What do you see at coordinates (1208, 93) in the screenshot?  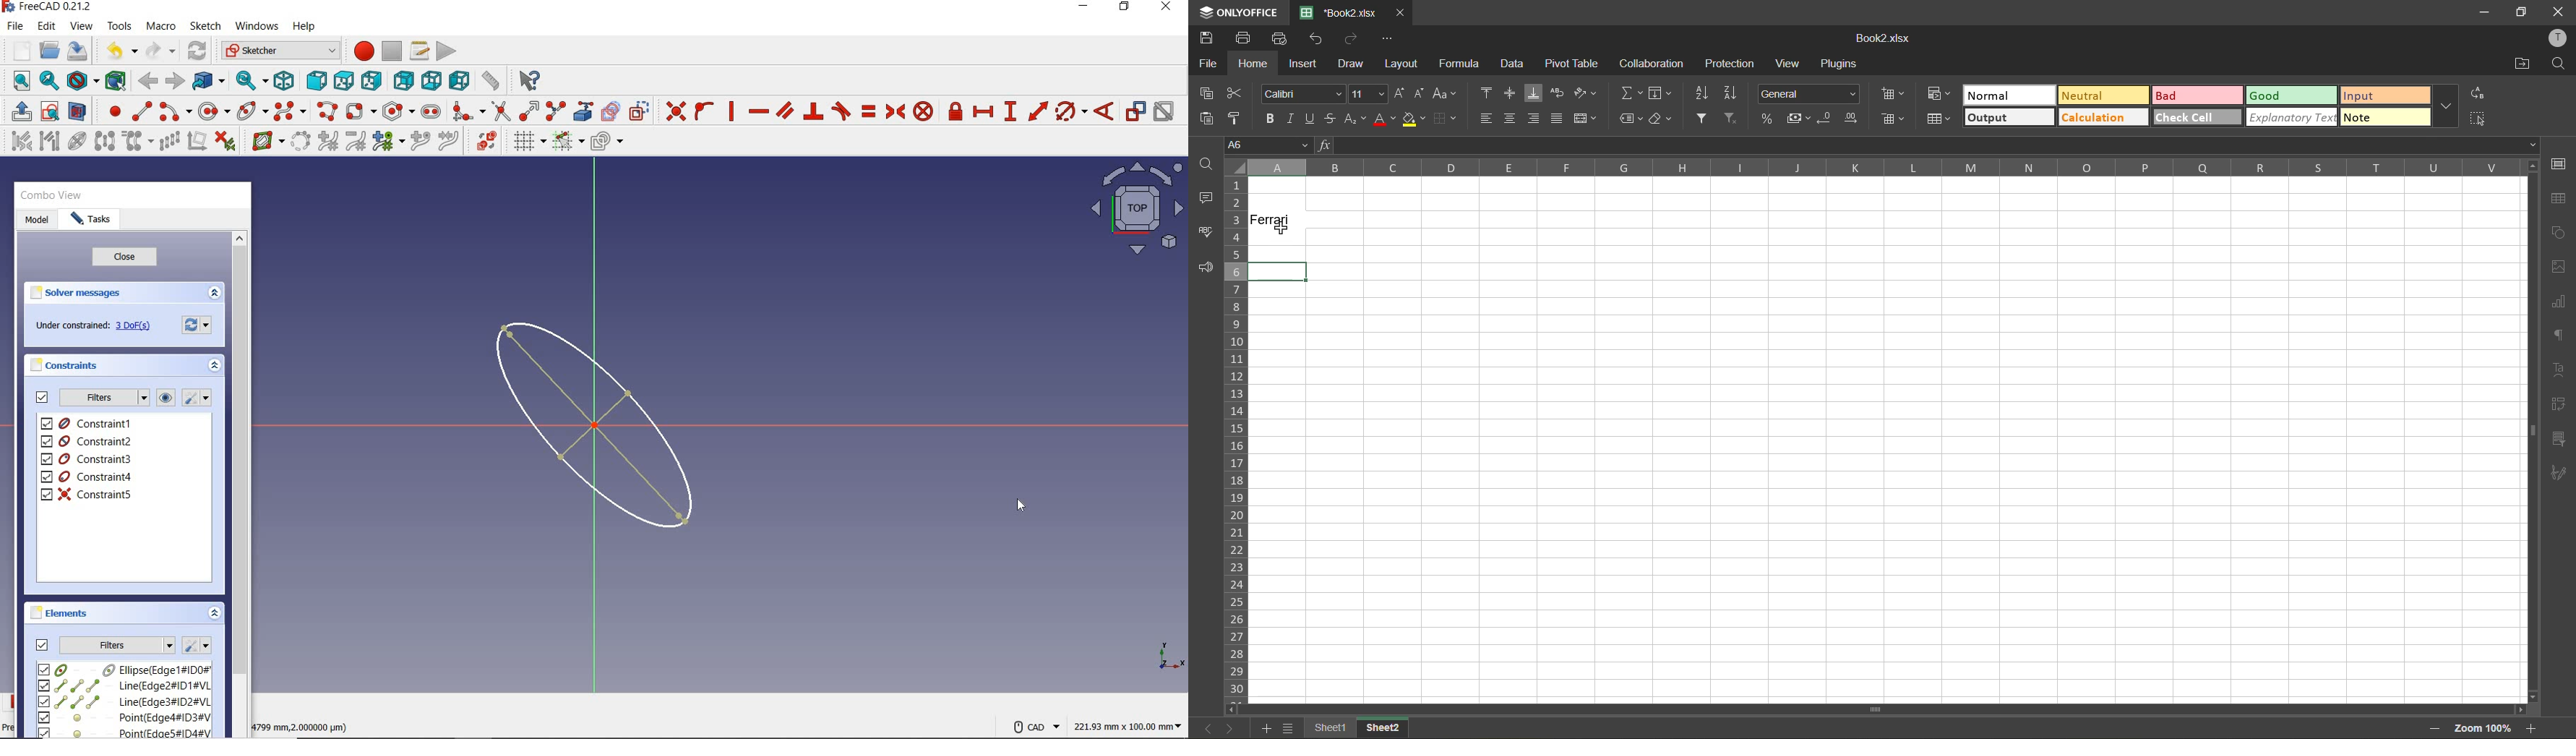 I see `copy` at bounding box center [1208, 93].